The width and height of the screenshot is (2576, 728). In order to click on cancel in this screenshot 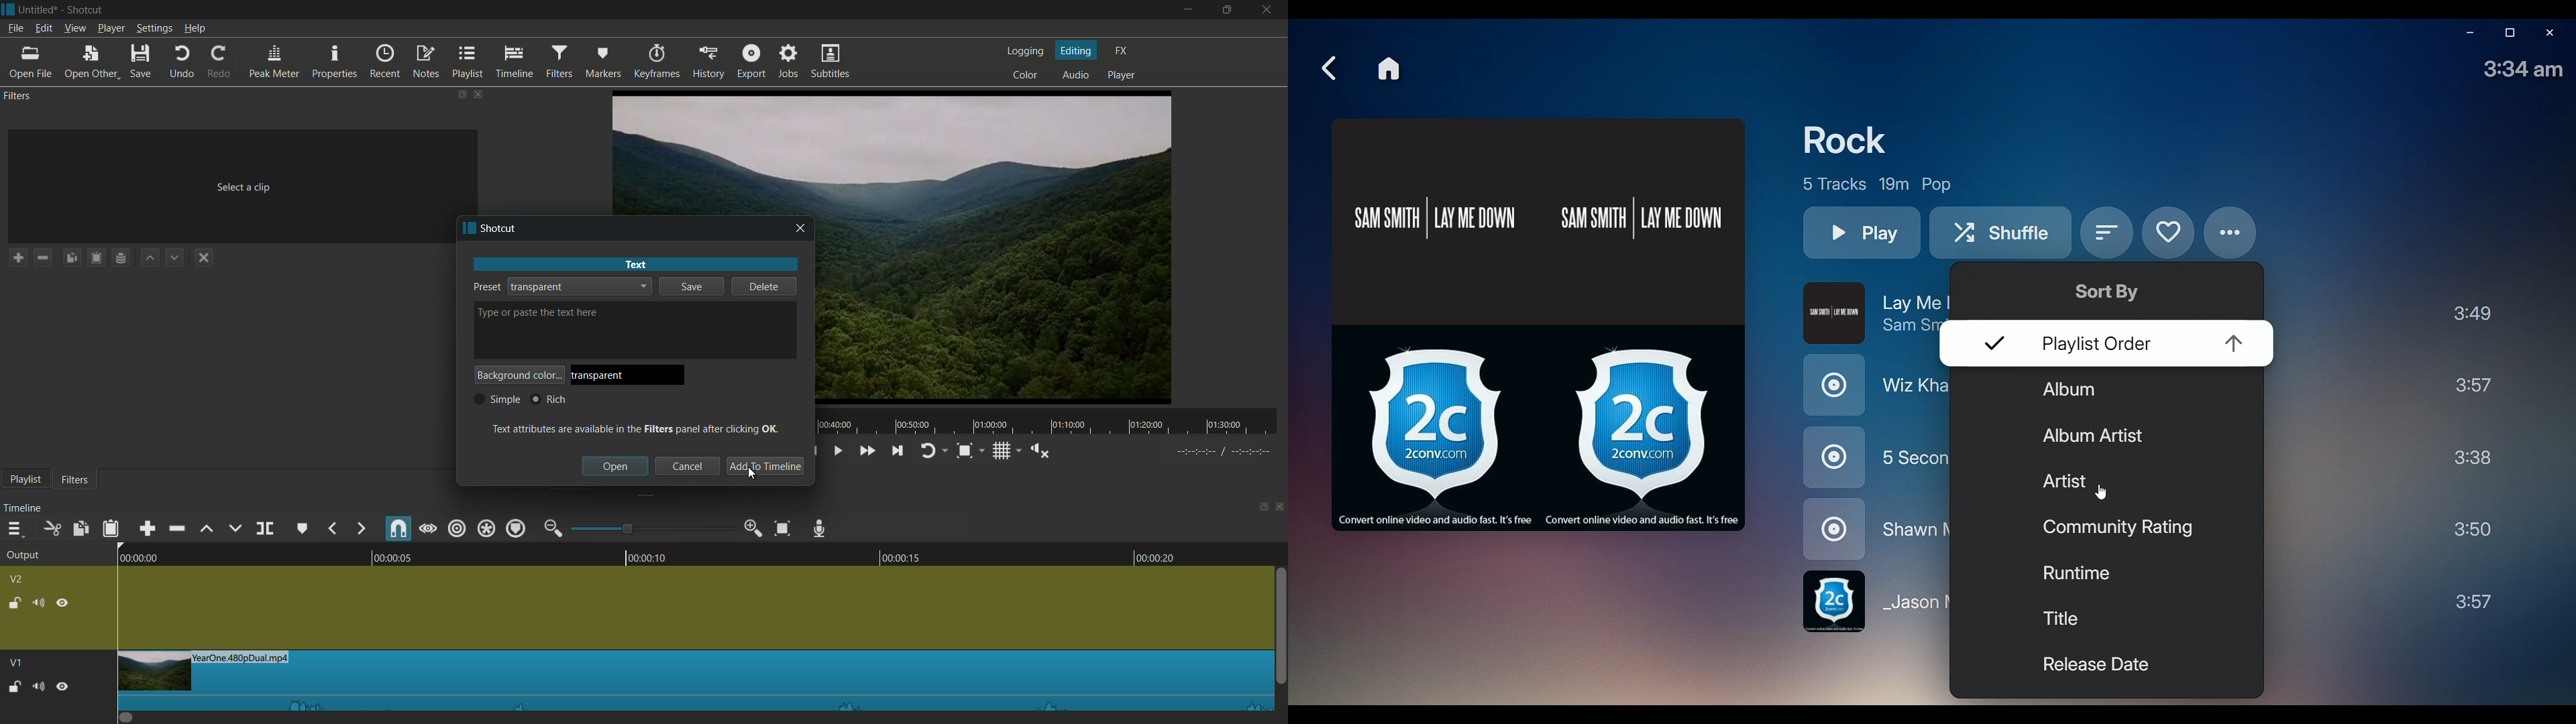, I will do `click(687, 467)`.